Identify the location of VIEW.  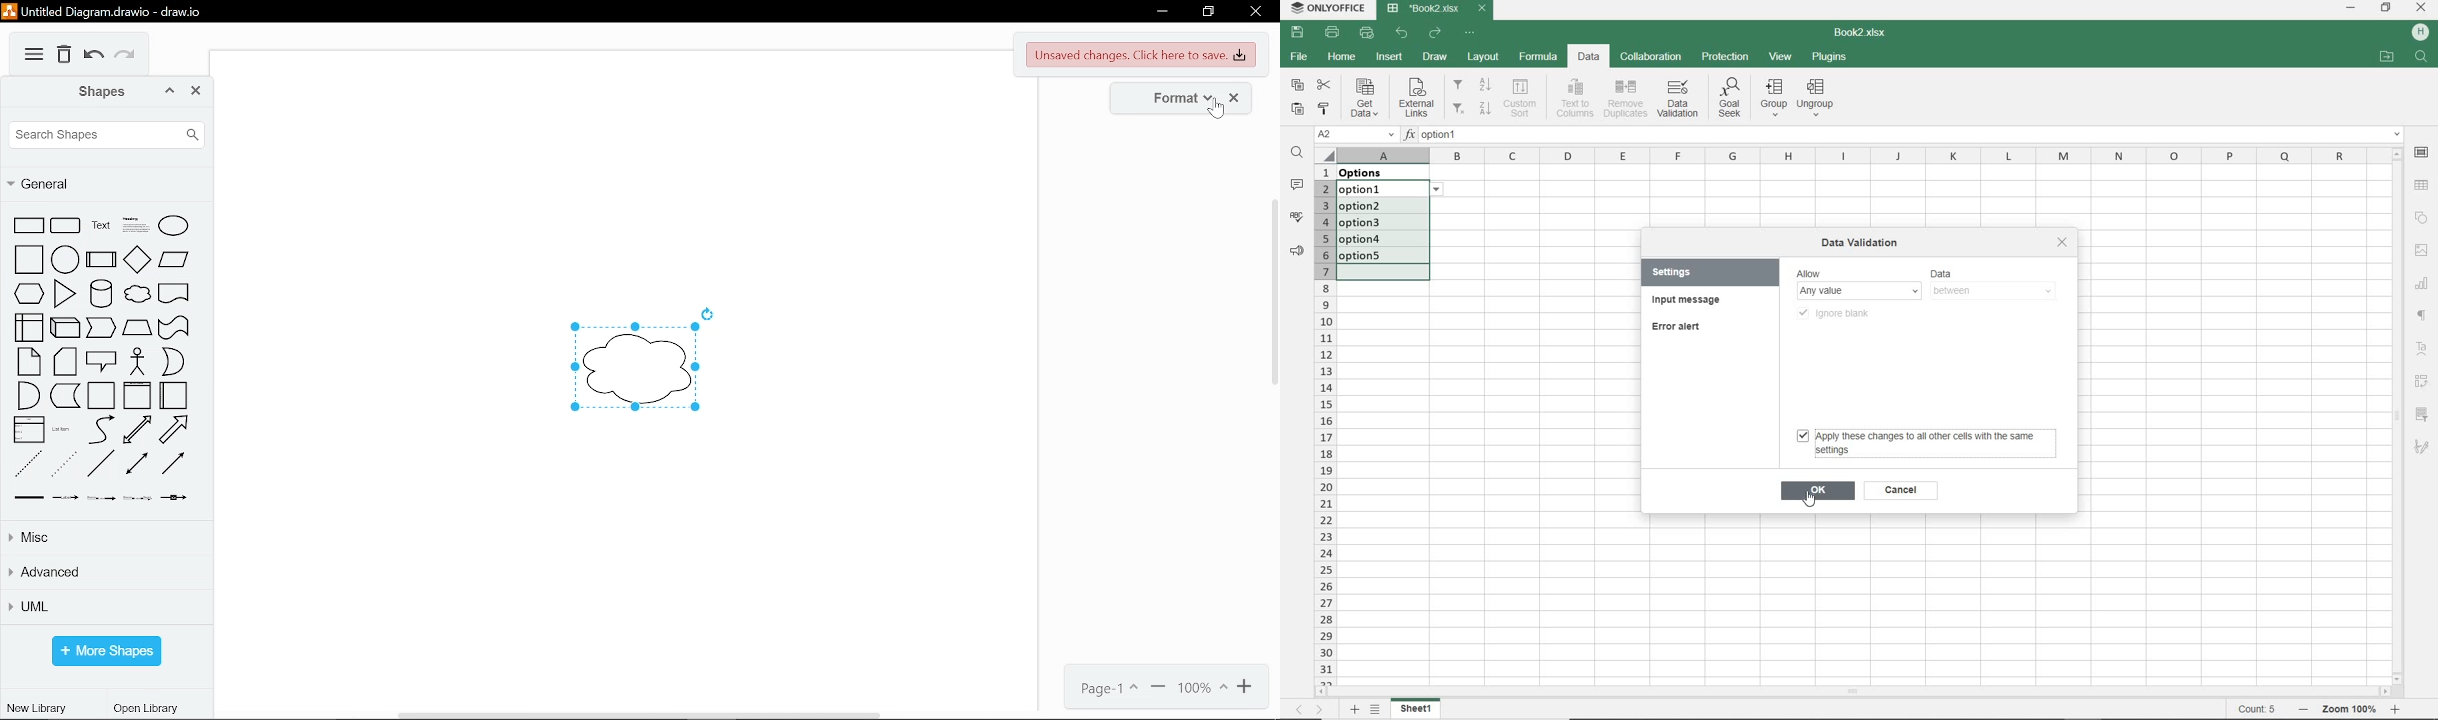
(1781, 57).